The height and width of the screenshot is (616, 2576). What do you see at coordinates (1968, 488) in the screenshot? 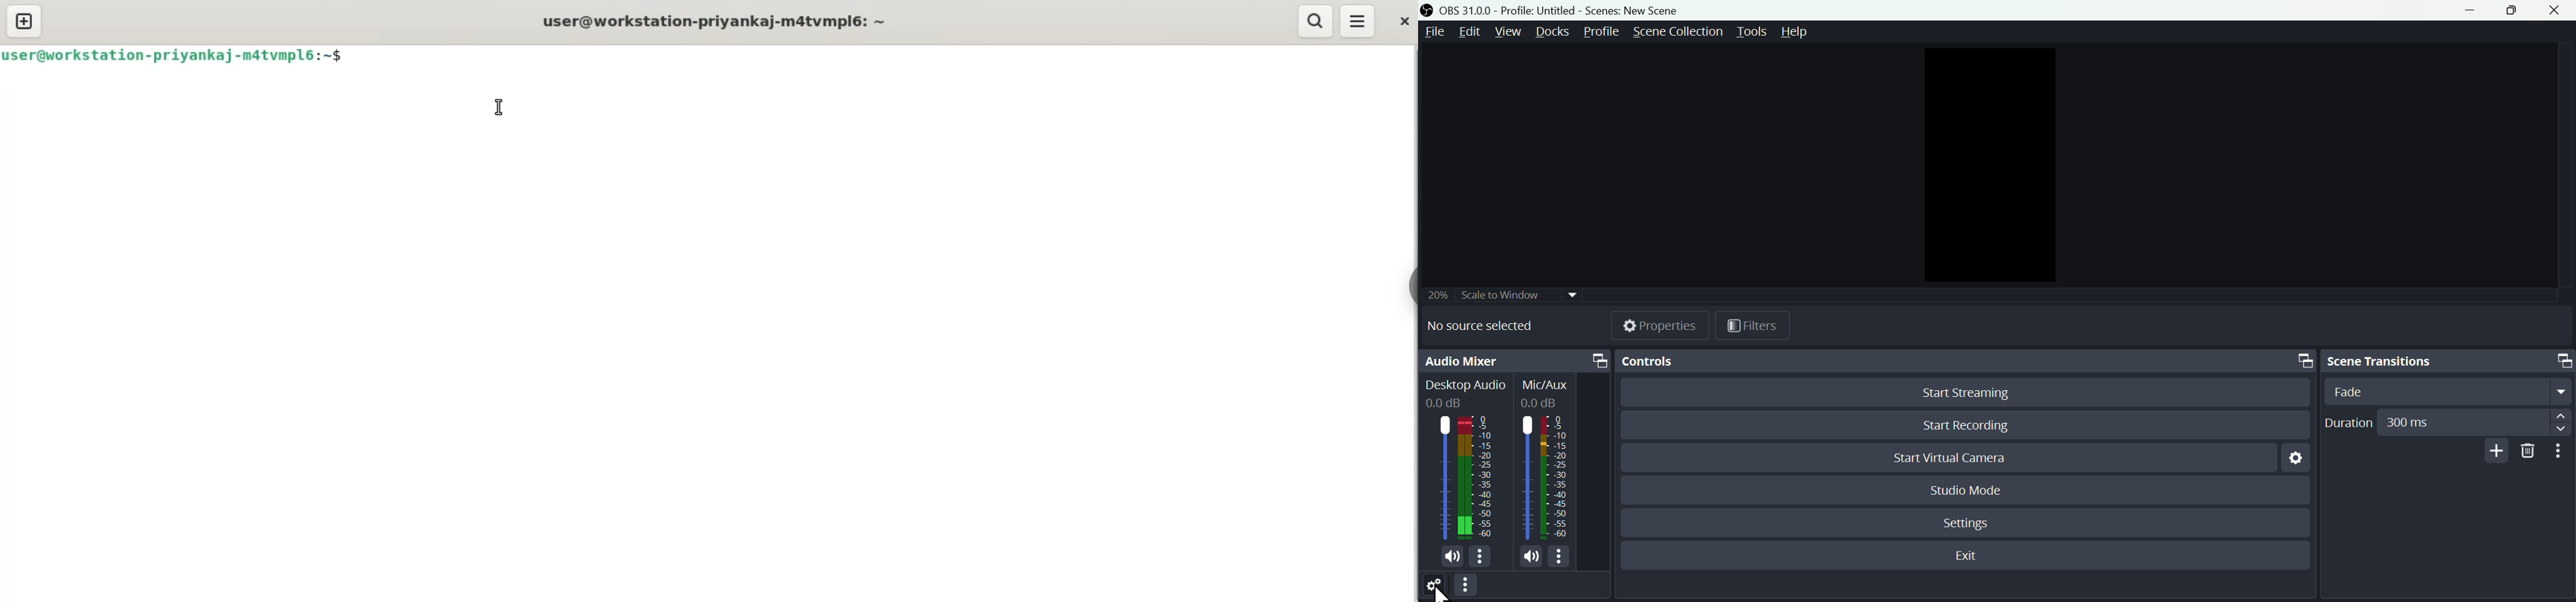
I see `Studio mode` at bounding box center [1968, 488].